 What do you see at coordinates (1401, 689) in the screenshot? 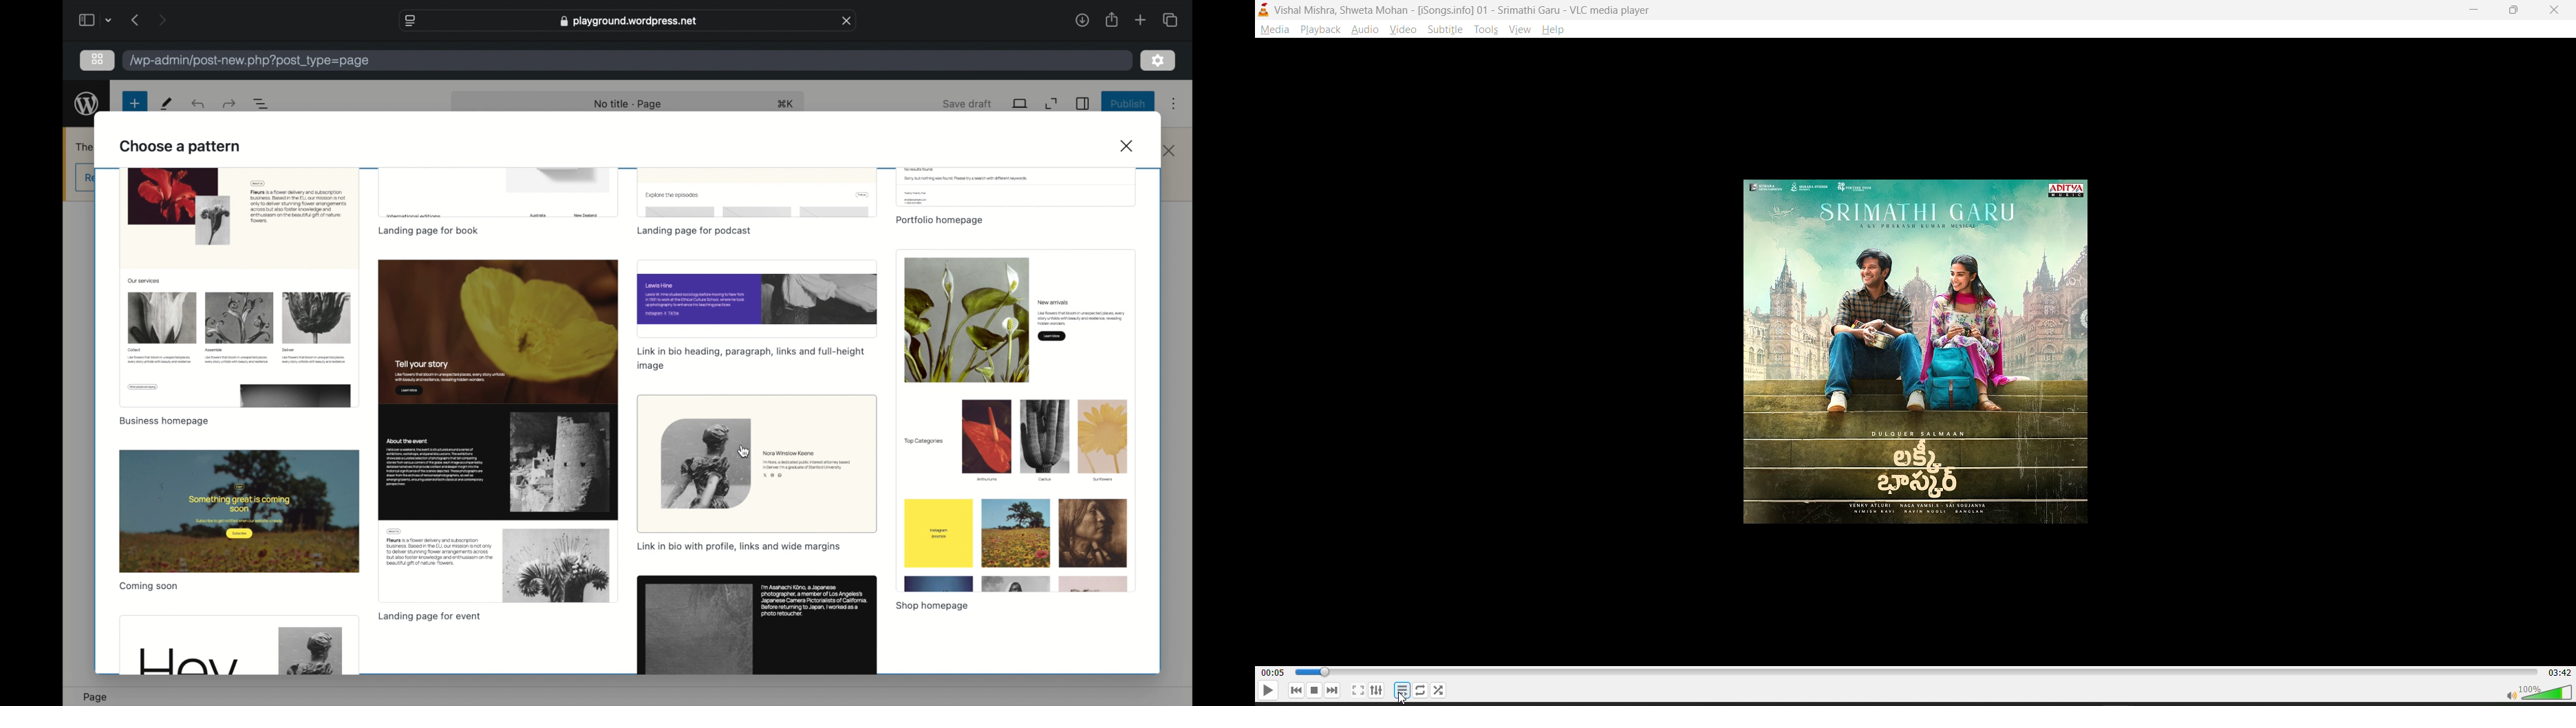
I see `playlist` at bounding box center [1401, 689].